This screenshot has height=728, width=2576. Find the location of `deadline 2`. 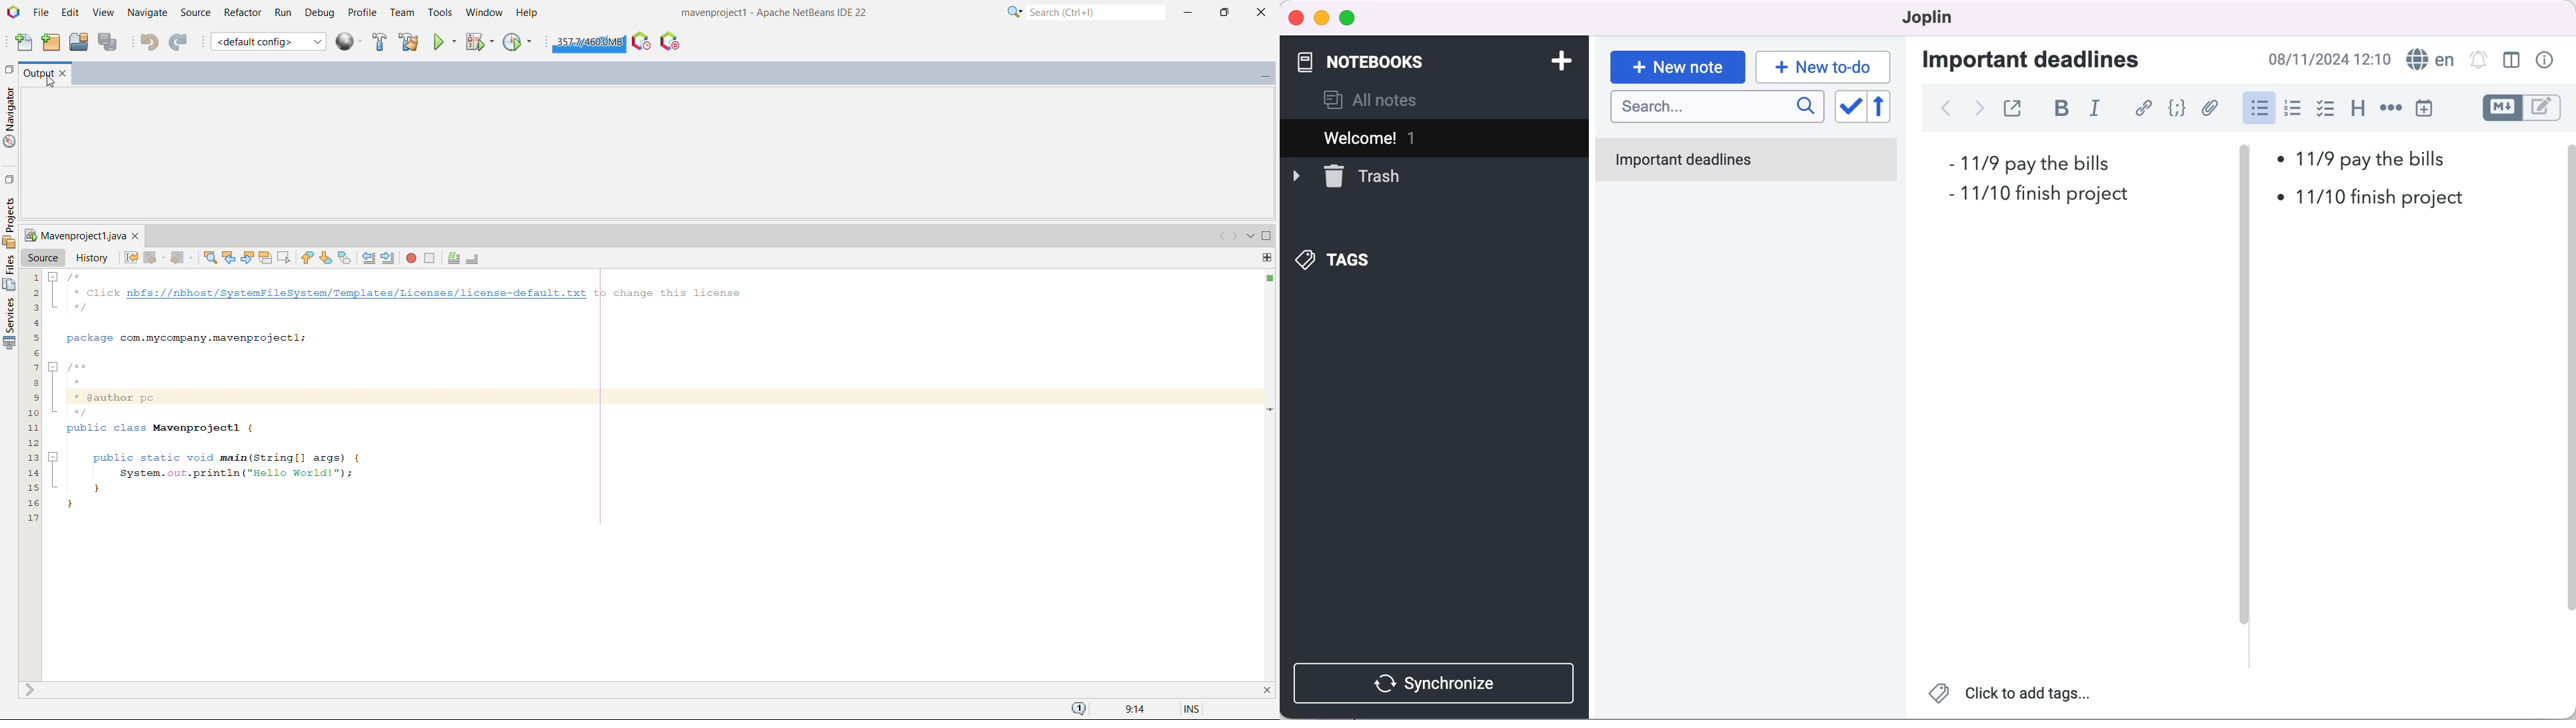

deadline 2 is located at coordinates (2366, 161).